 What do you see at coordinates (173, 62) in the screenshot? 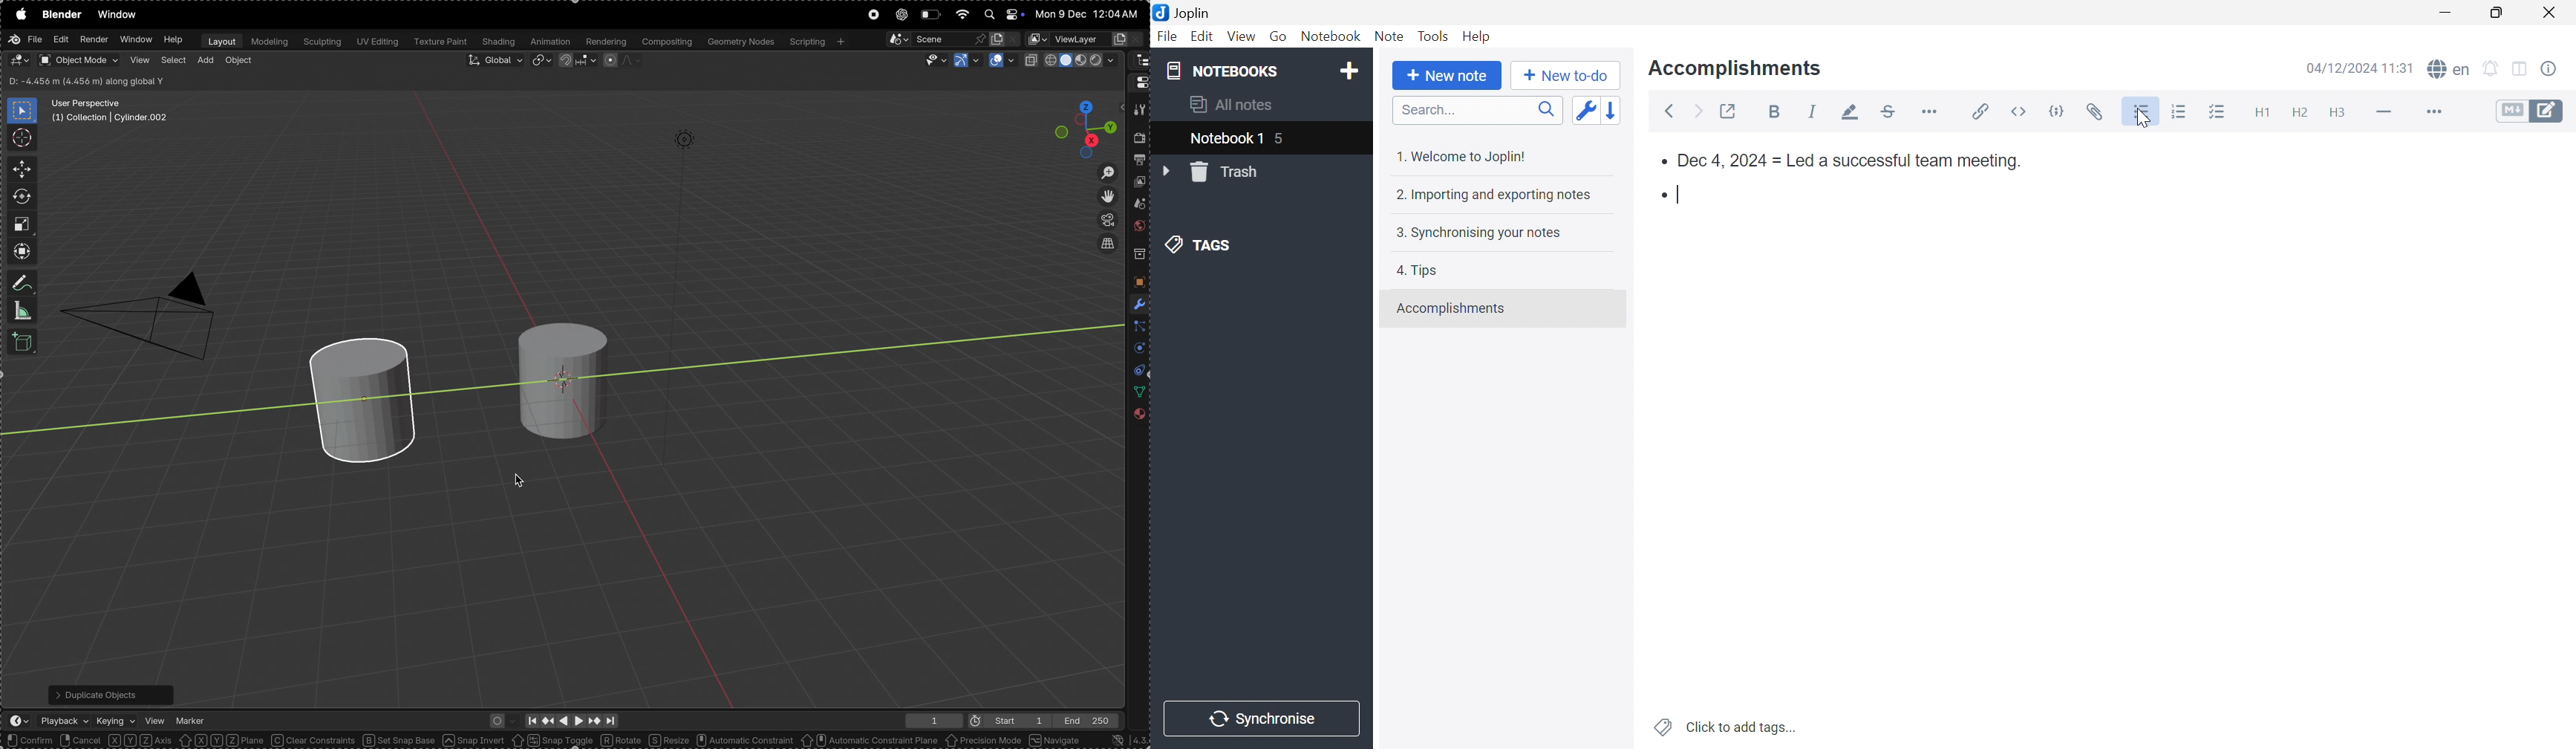
I see `select` at bounding box center [173, 62].